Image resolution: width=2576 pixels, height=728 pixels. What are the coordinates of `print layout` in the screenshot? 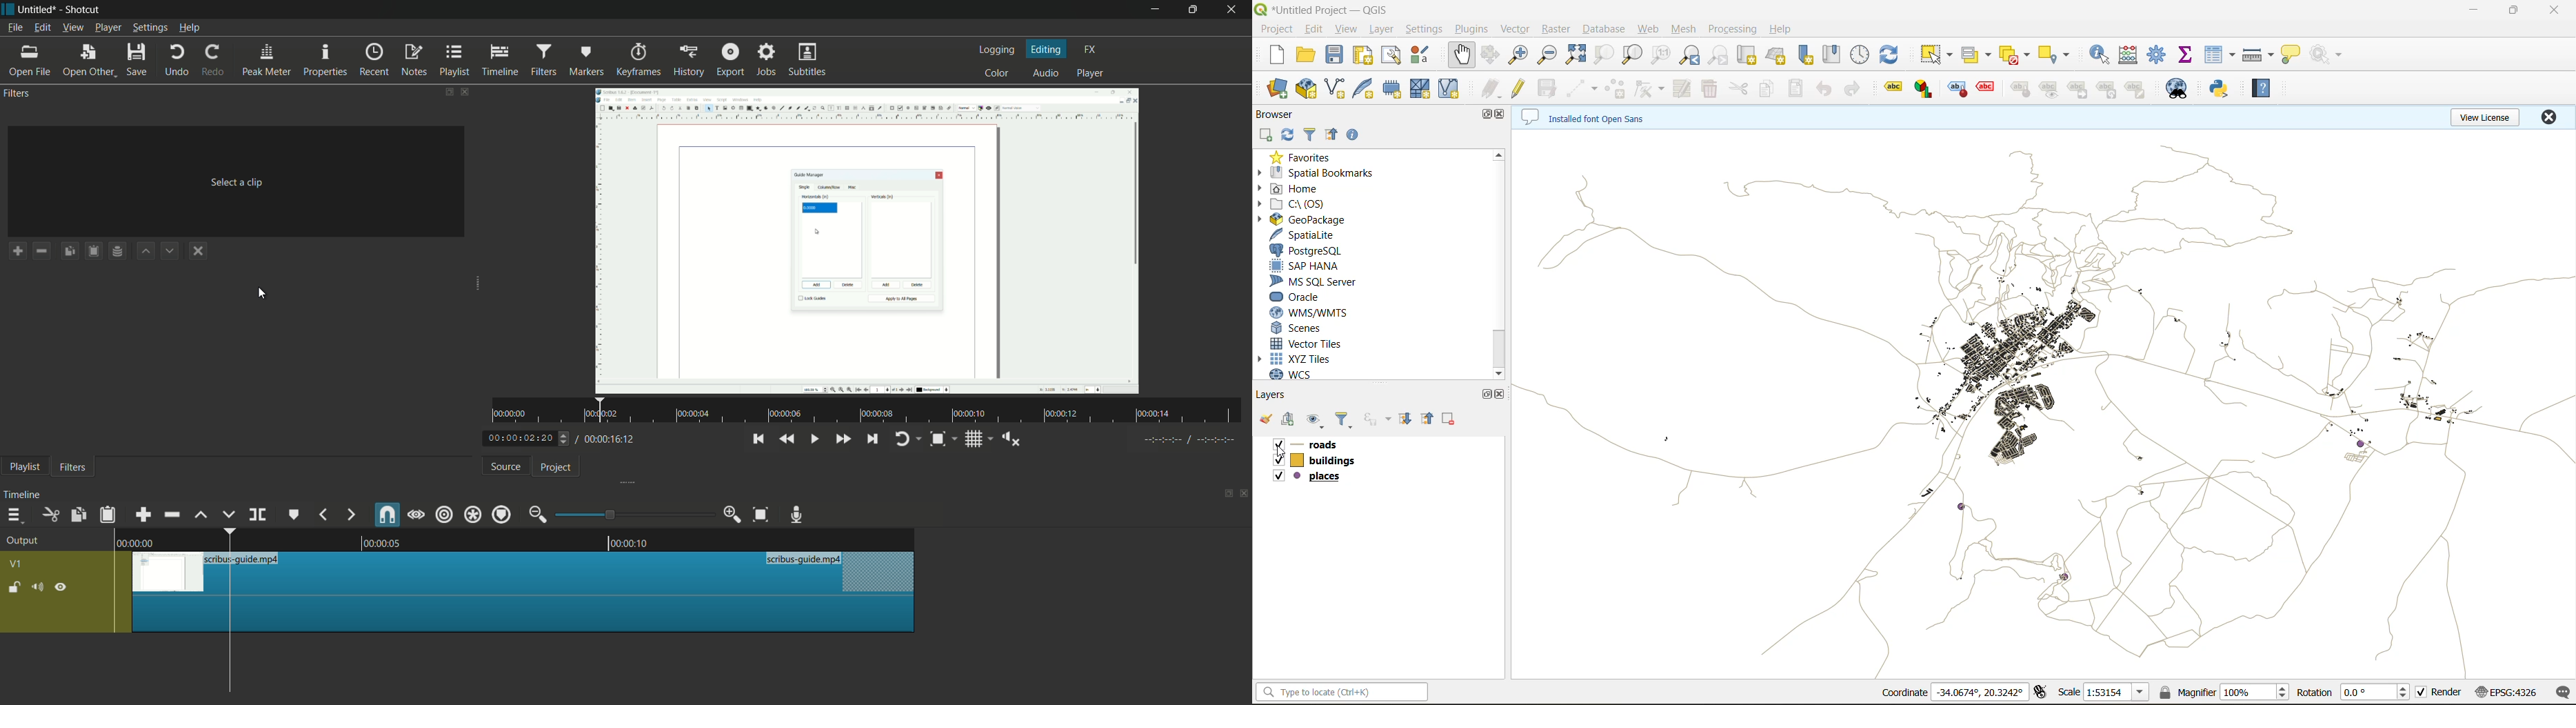 It's located at (1364, 58).